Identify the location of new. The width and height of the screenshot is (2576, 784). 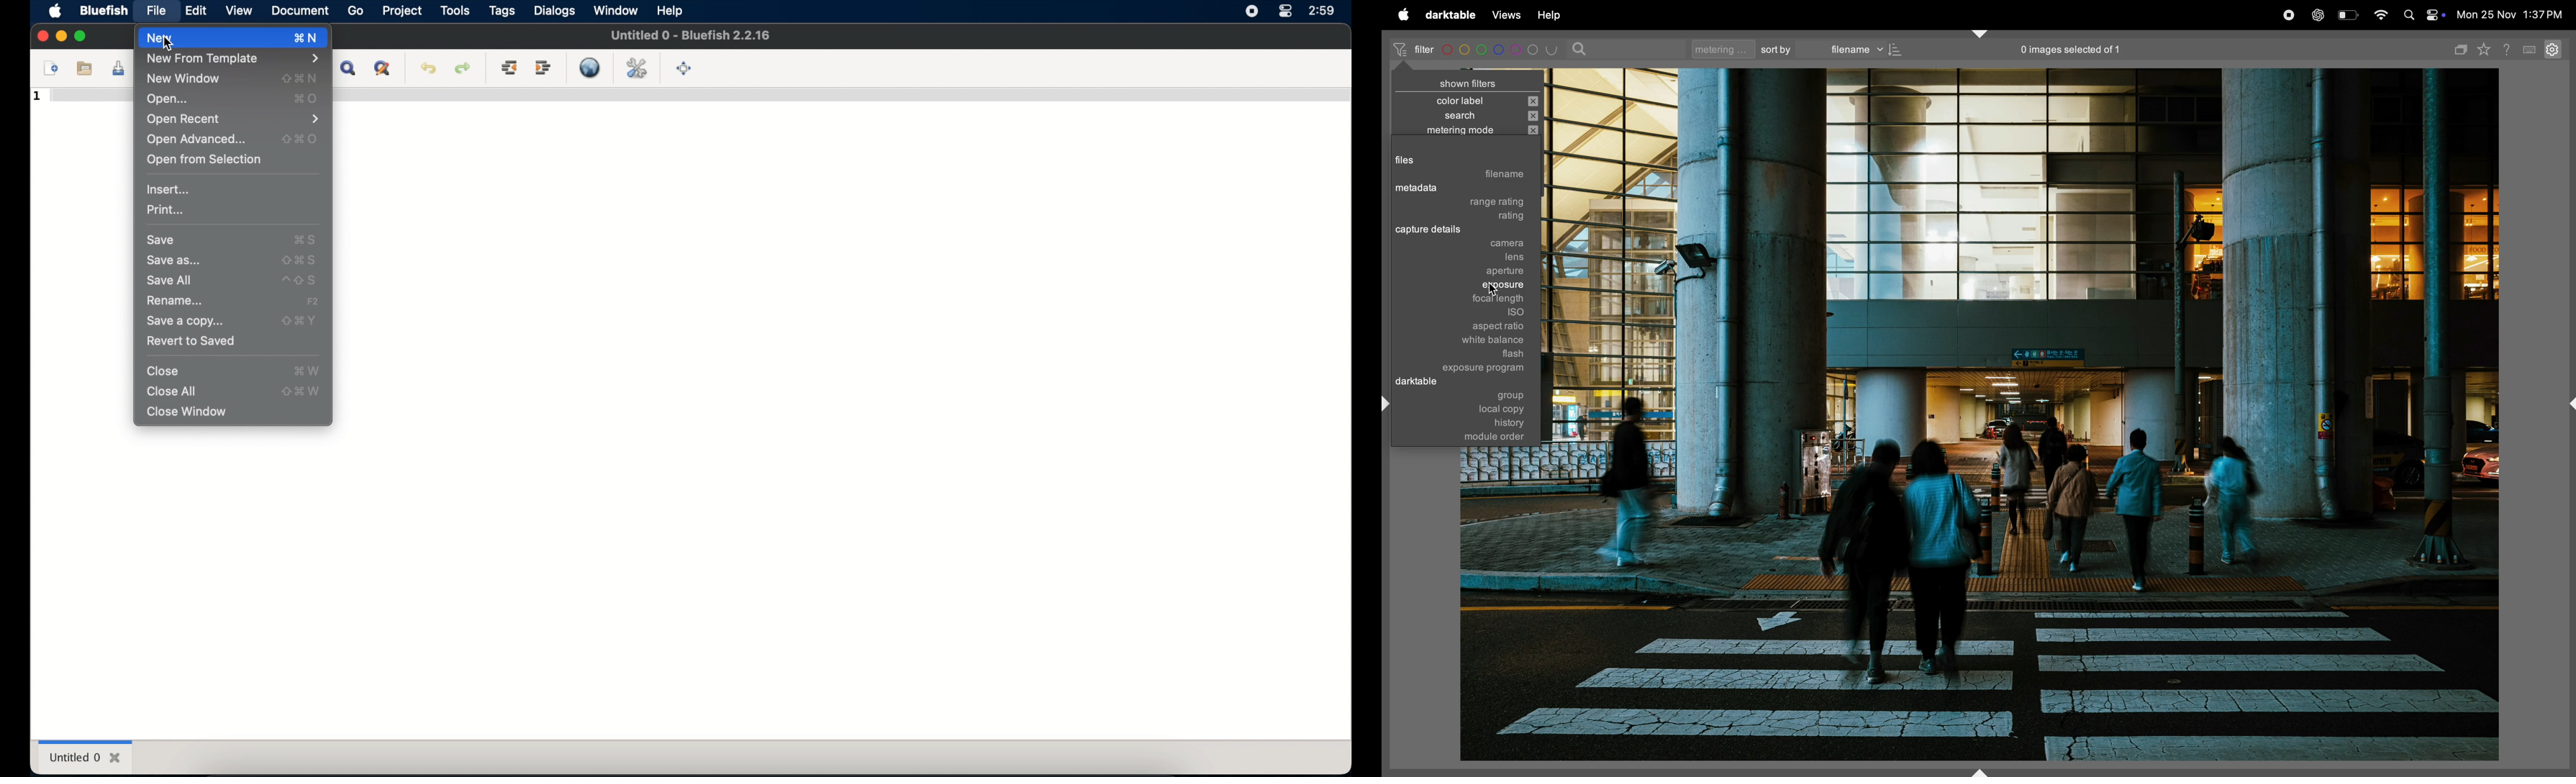
(212, 38).